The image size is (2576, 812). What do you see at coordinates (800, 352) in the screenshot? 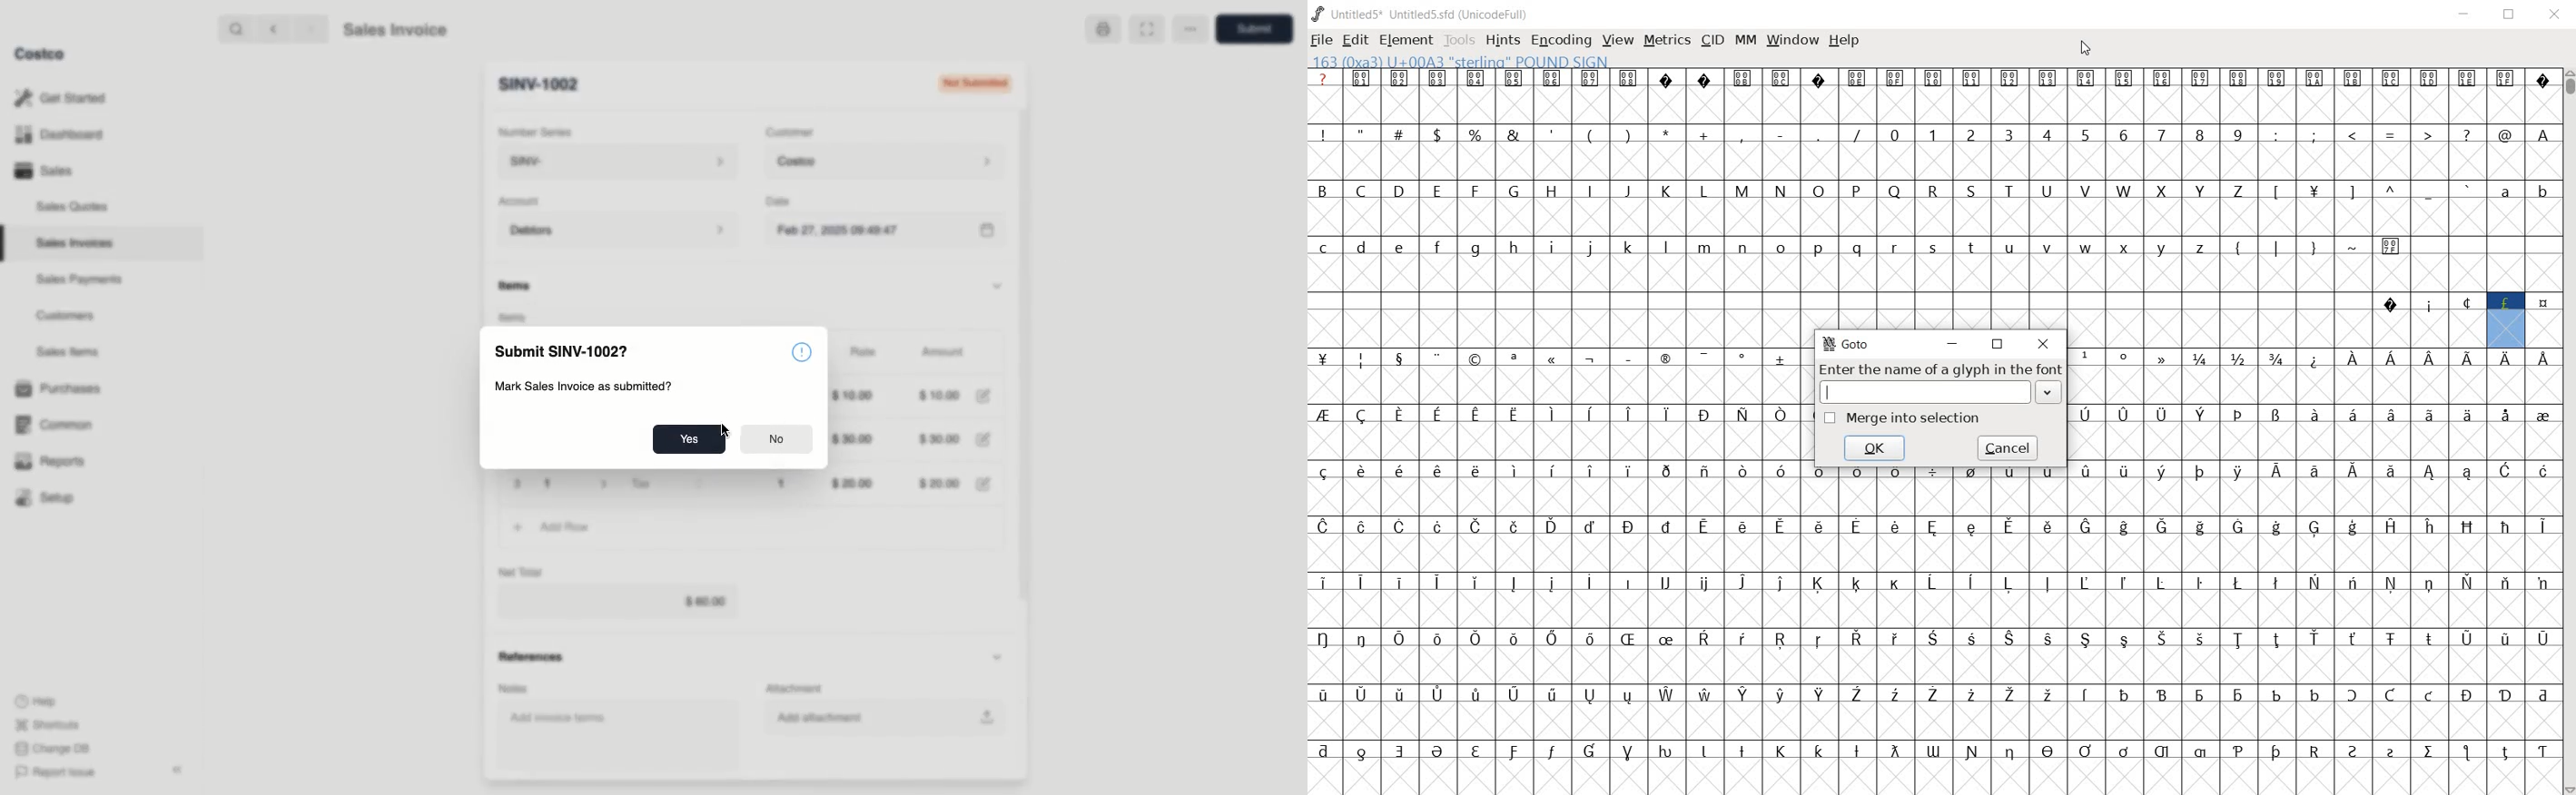
I see `Information icon` at bounding box center [800, 352].